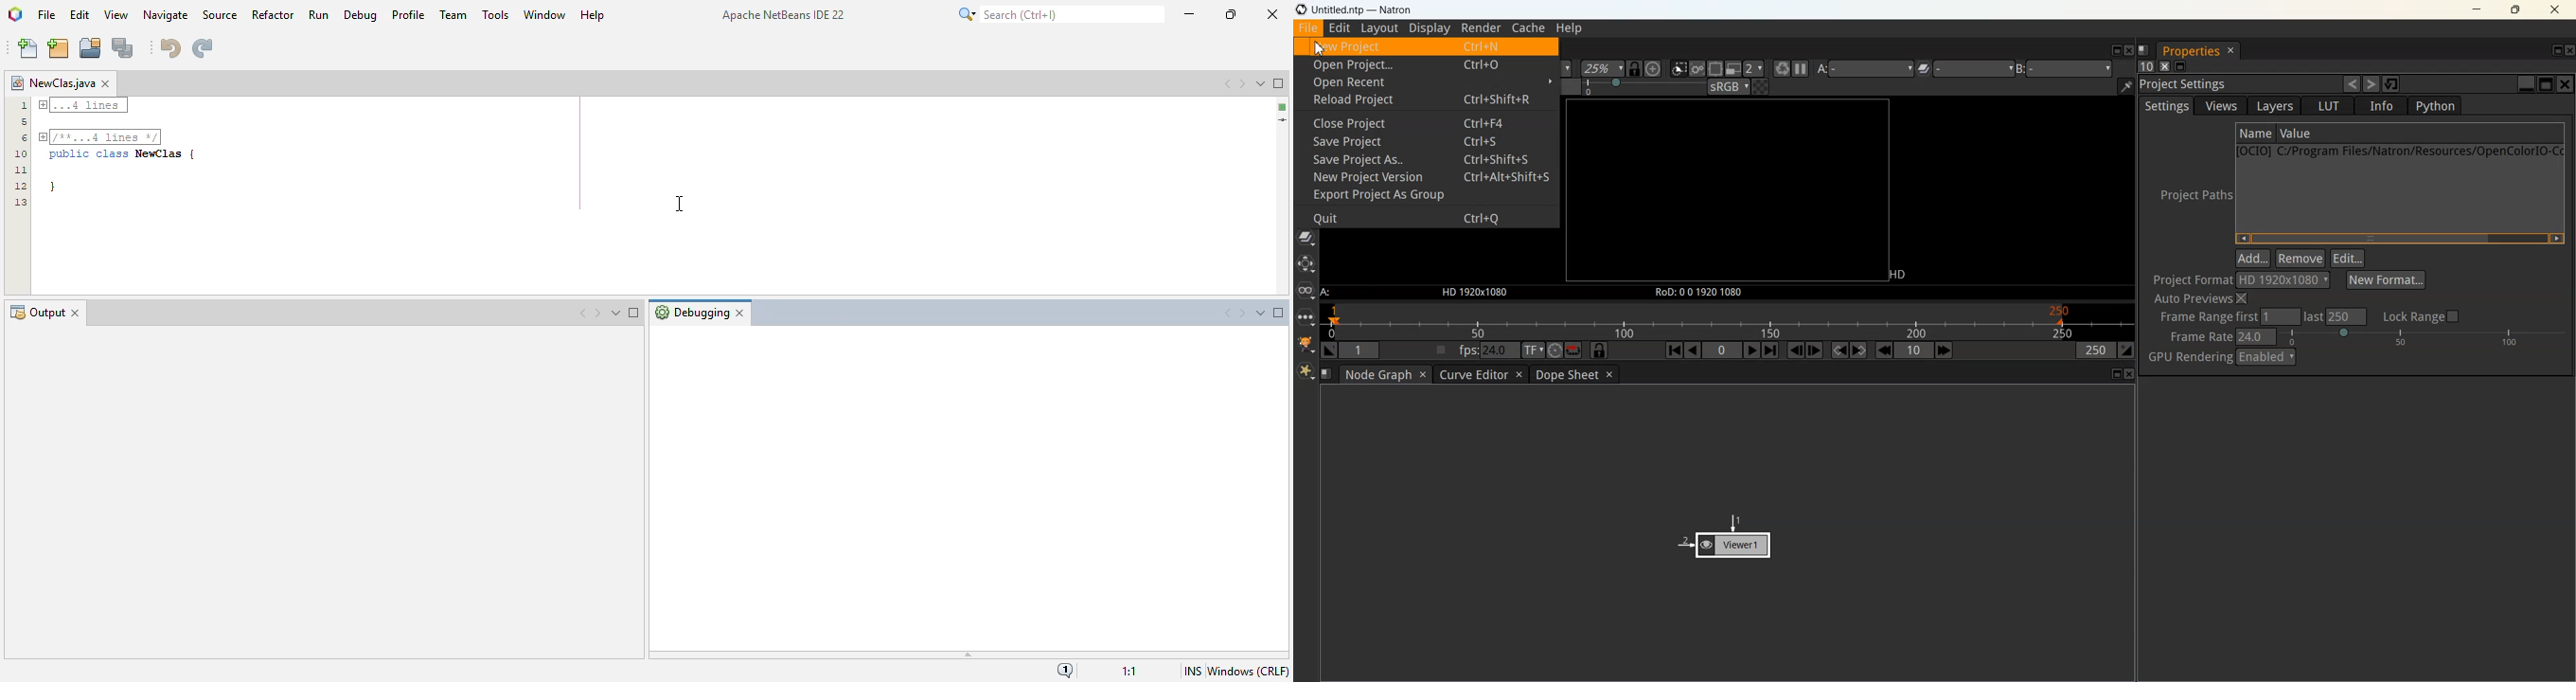 This screenshot has height=700, width=2576. Describe the element at coordinates (1240, 84) in the screenshot. I see `scroll documents right` at that location.